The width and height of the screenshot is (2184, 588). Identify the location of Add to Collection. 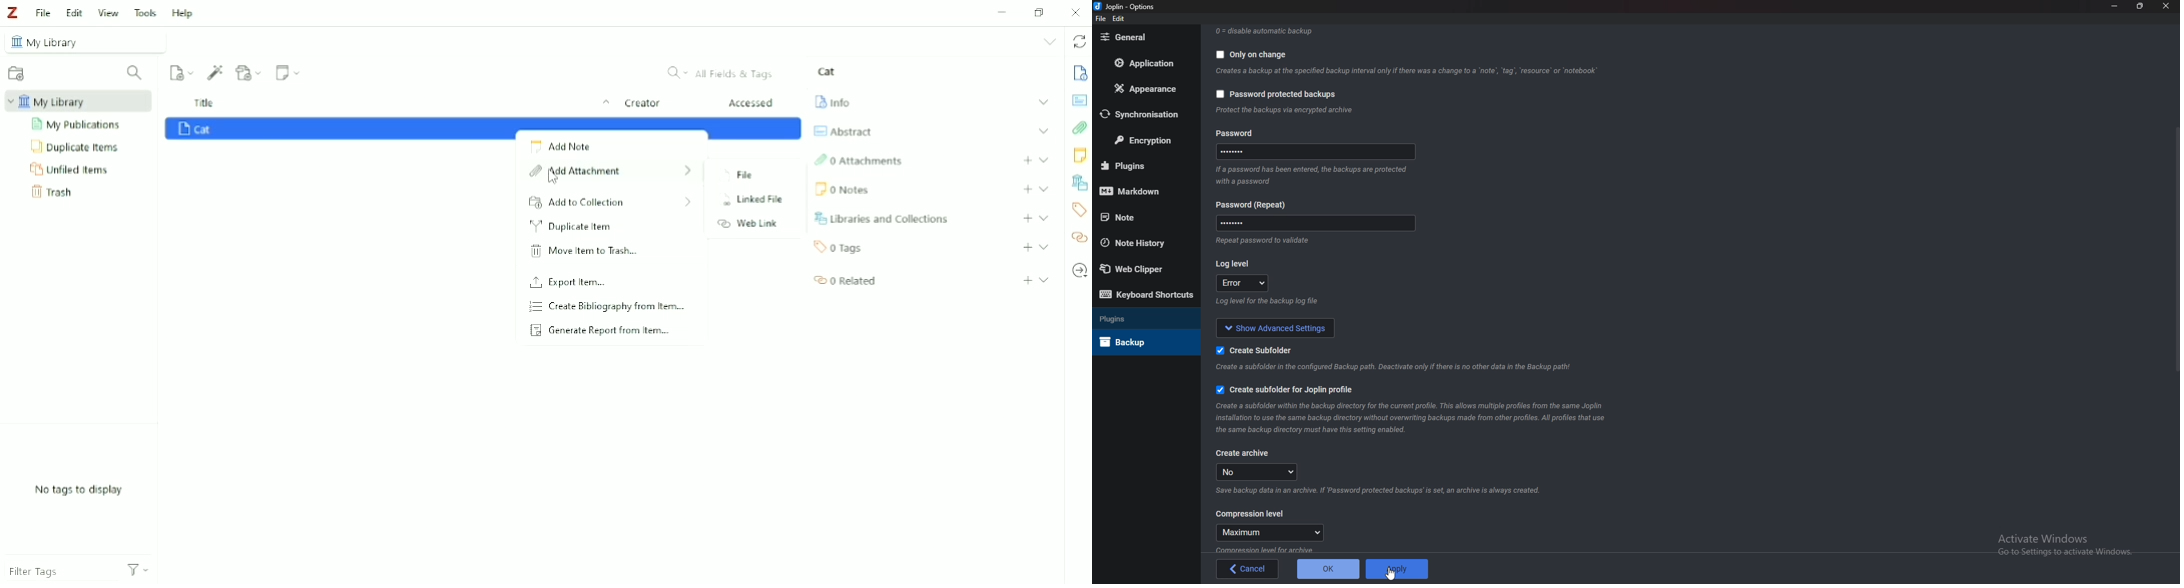
(610, 203).